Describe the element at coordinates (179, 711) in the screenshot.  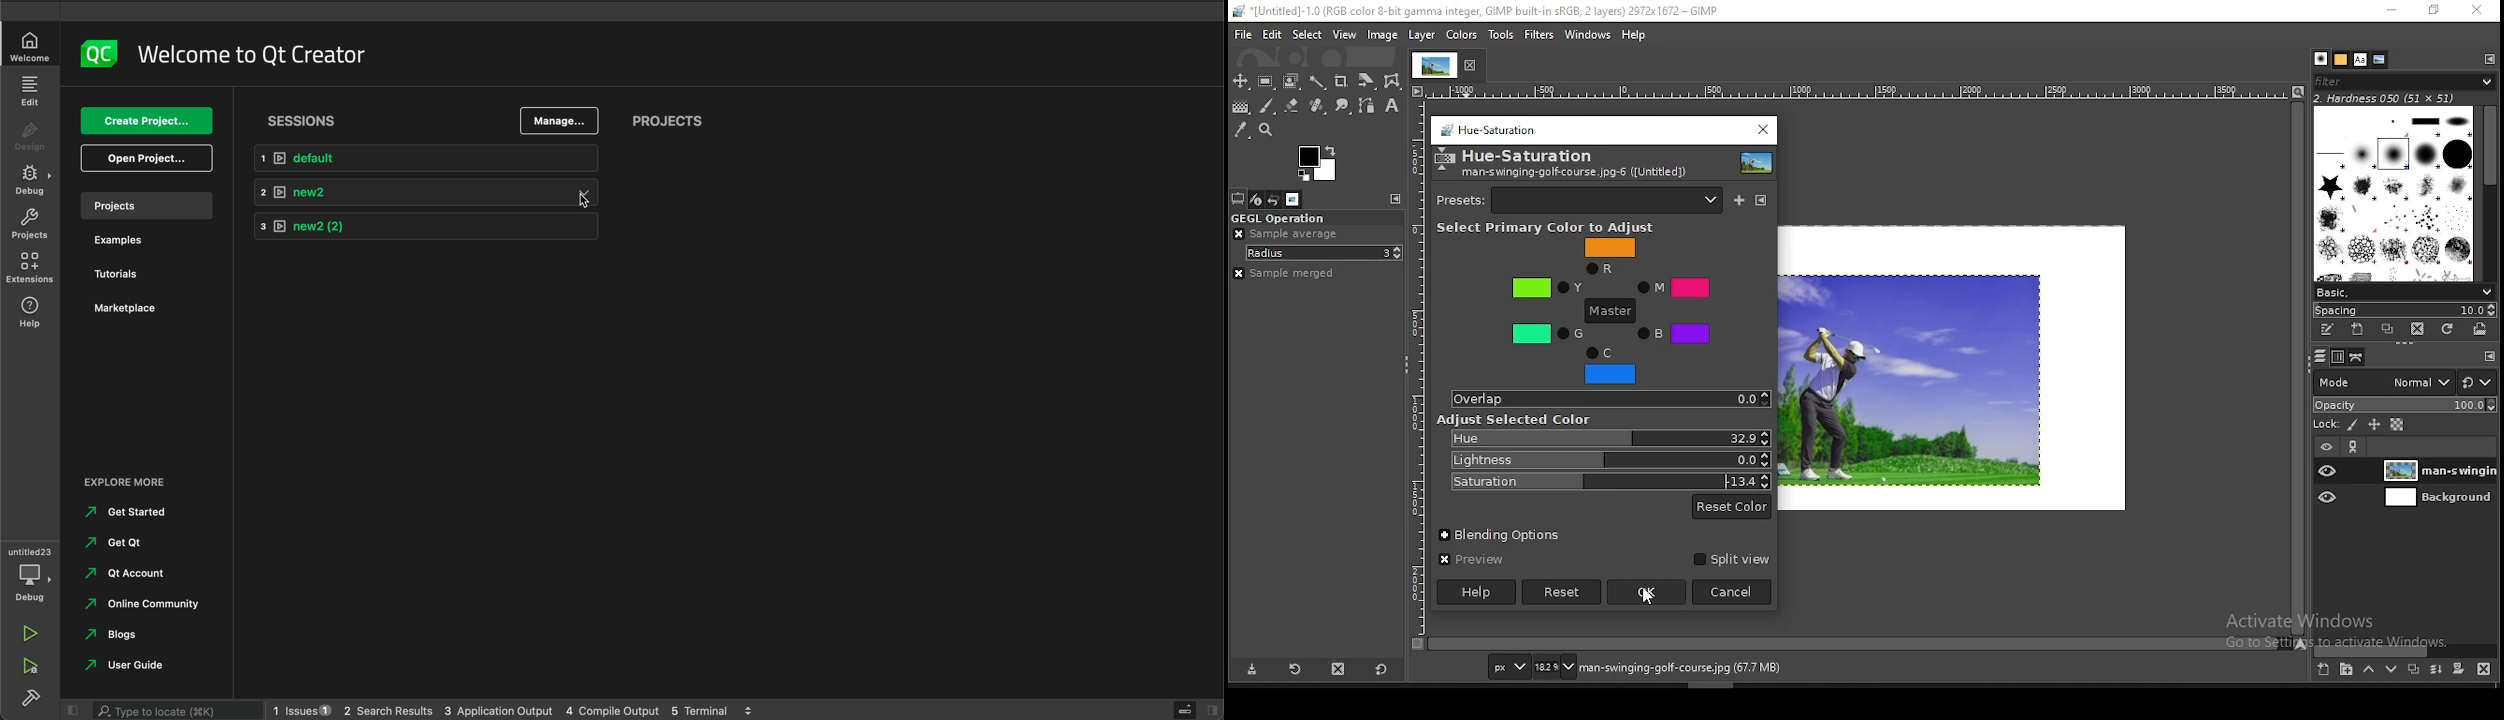
I see `search` at that location.